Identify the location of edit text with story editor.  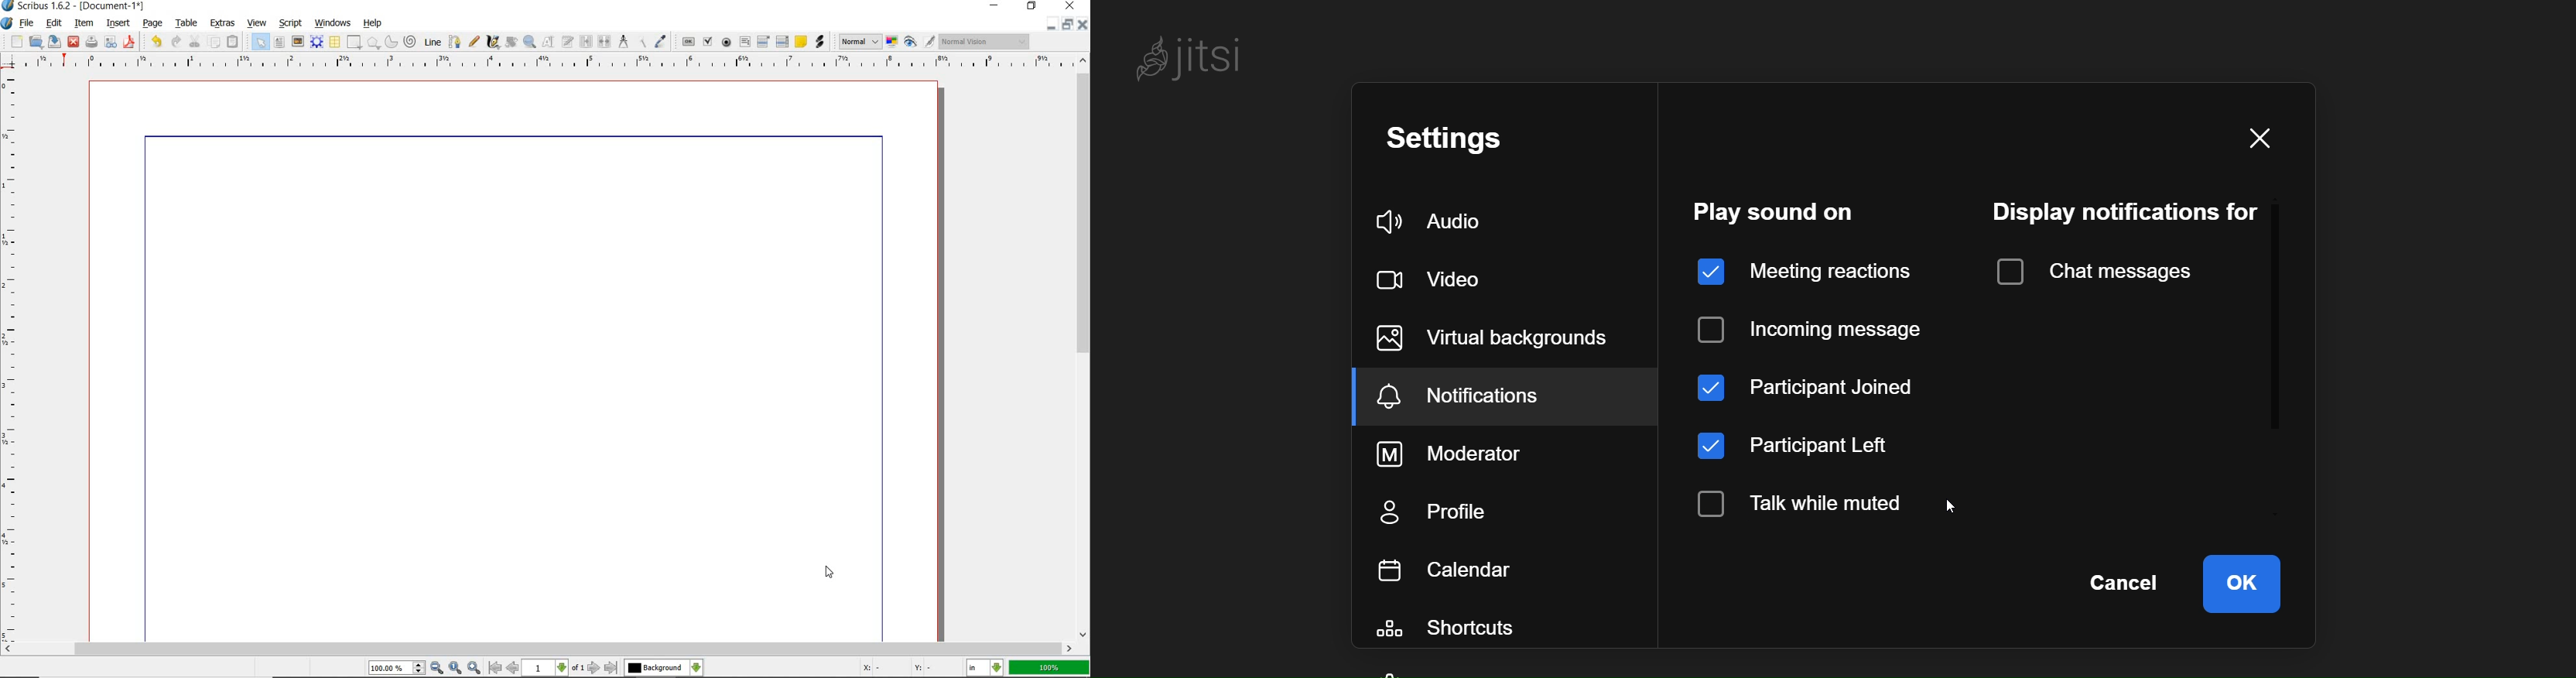
(568, 43).